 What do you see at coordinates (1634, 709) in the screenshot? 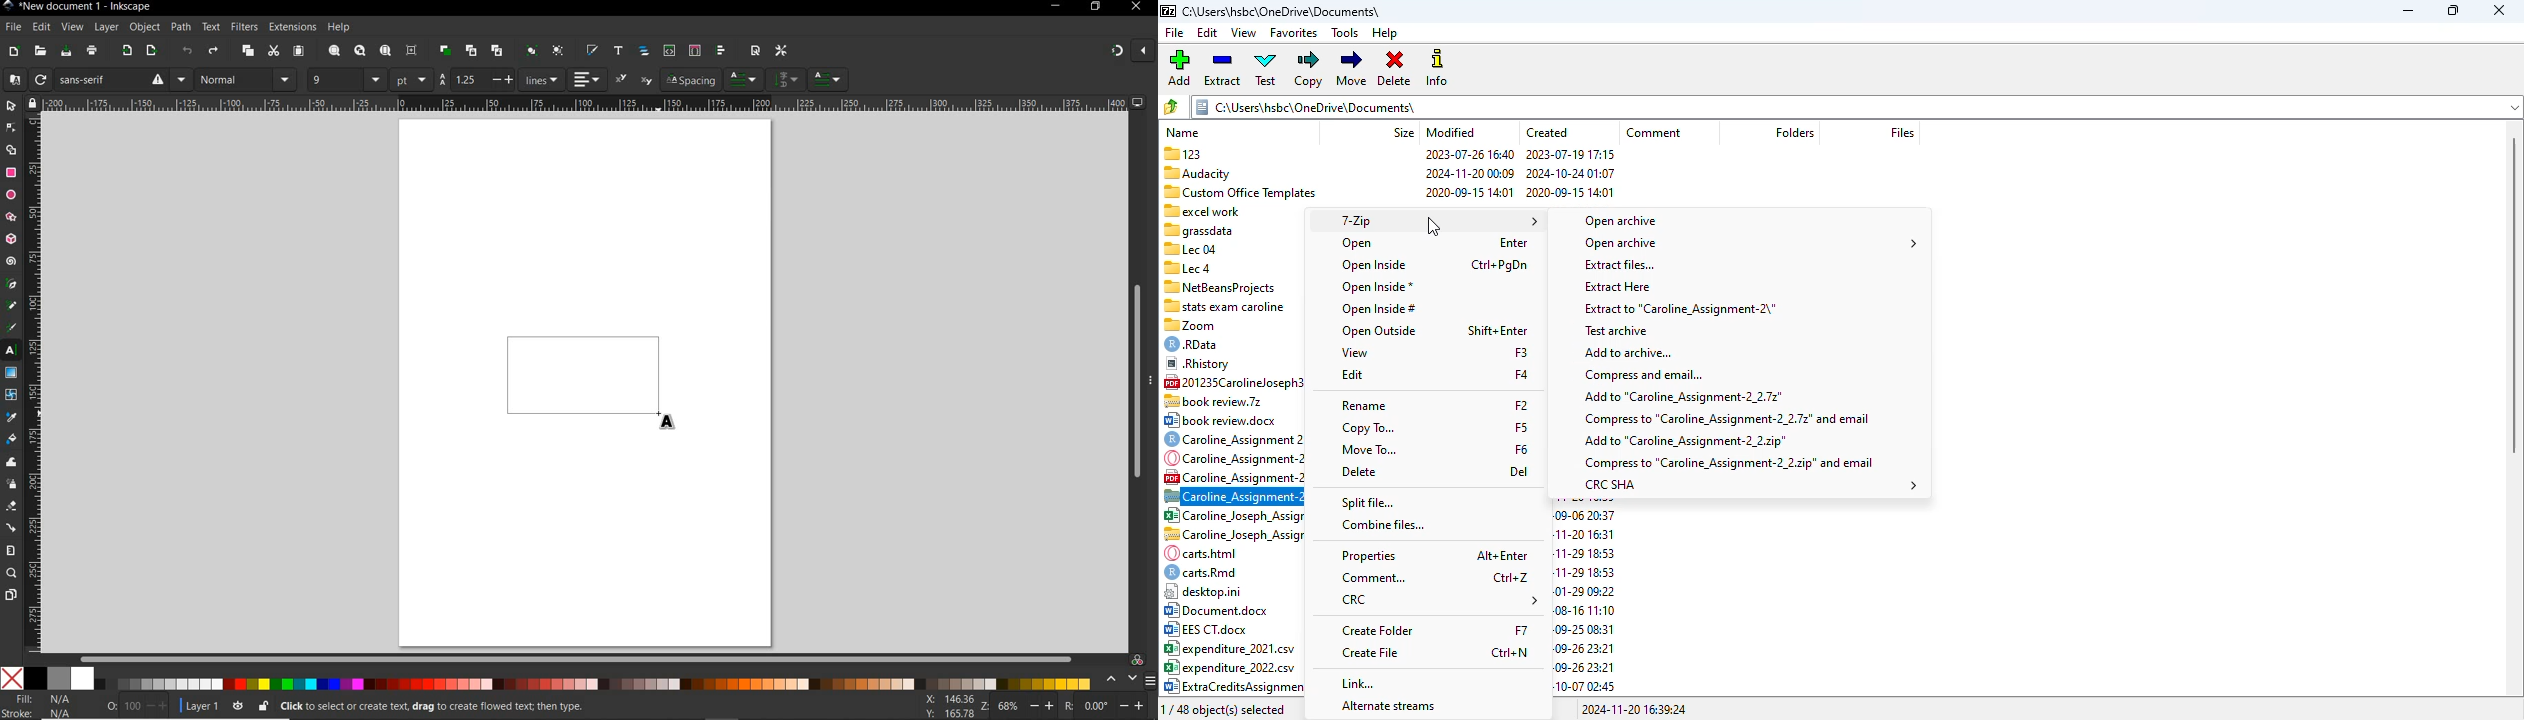
I see `2024-11-20 16:39:24` at bounding box center [1634, 709].